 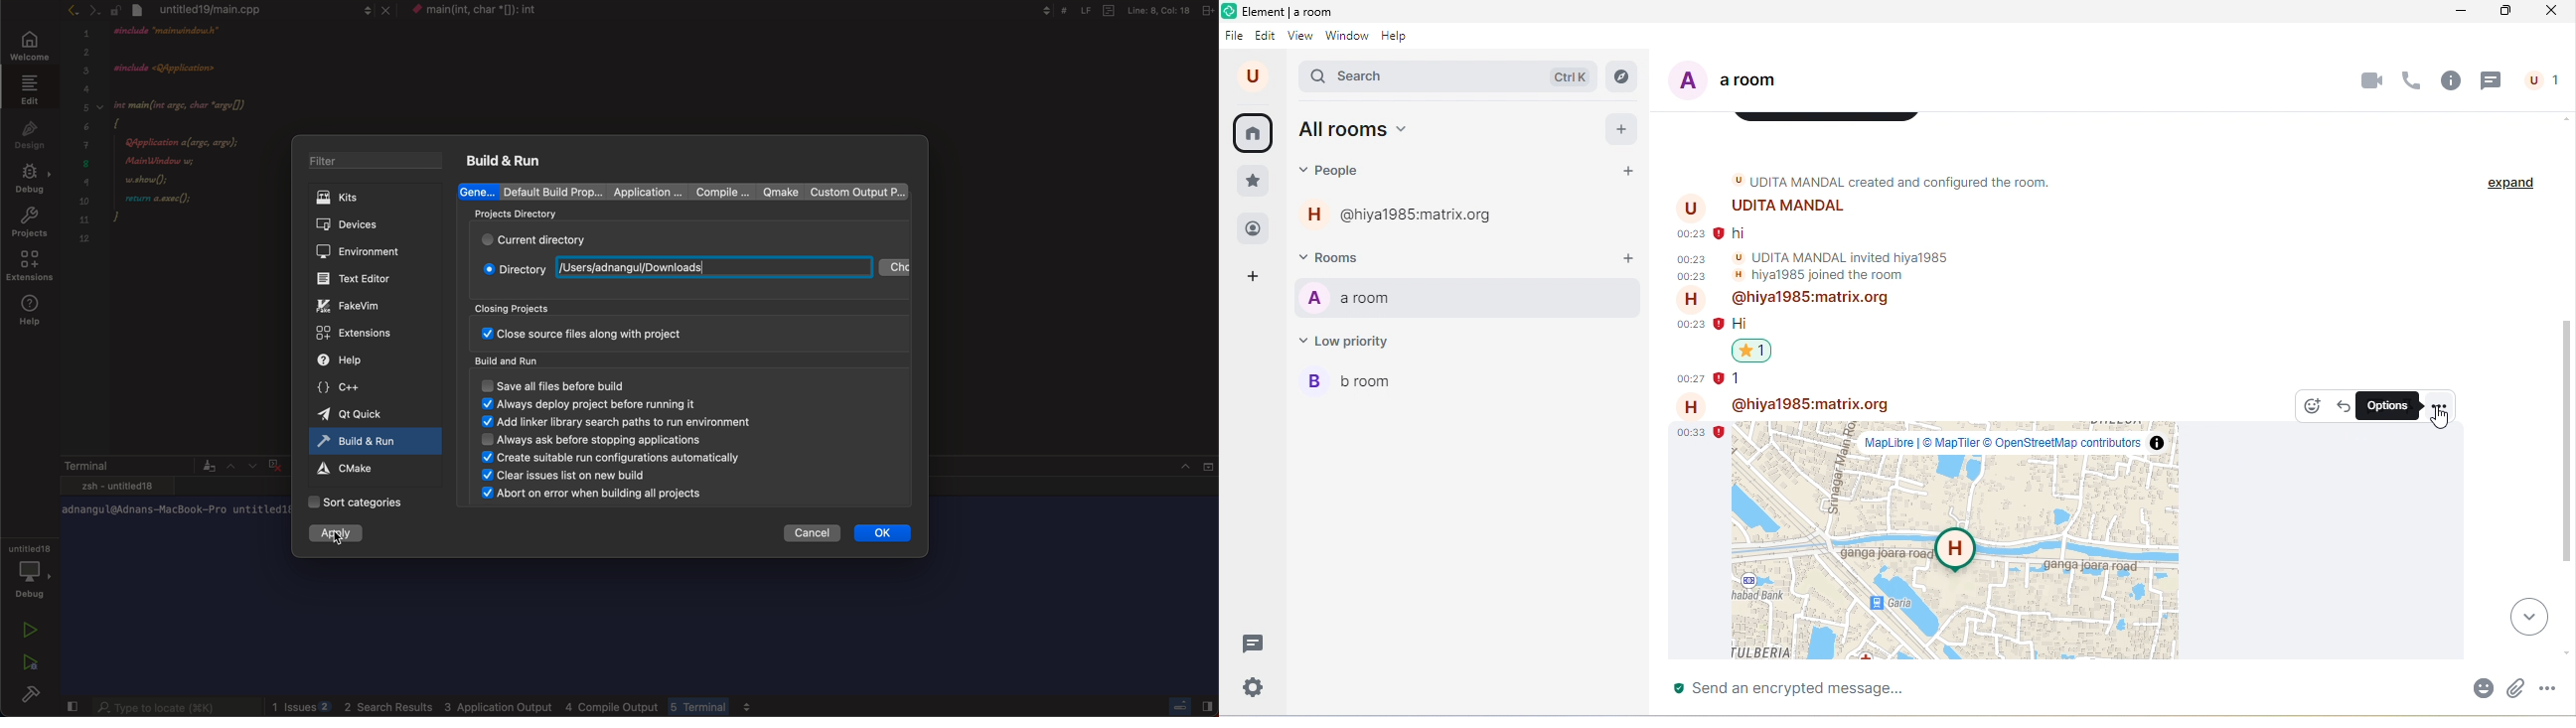 What do you see at coordinates (1740, 378) in the screenshot?
I see `text message: "1"` at bounding box center [1740, 378].